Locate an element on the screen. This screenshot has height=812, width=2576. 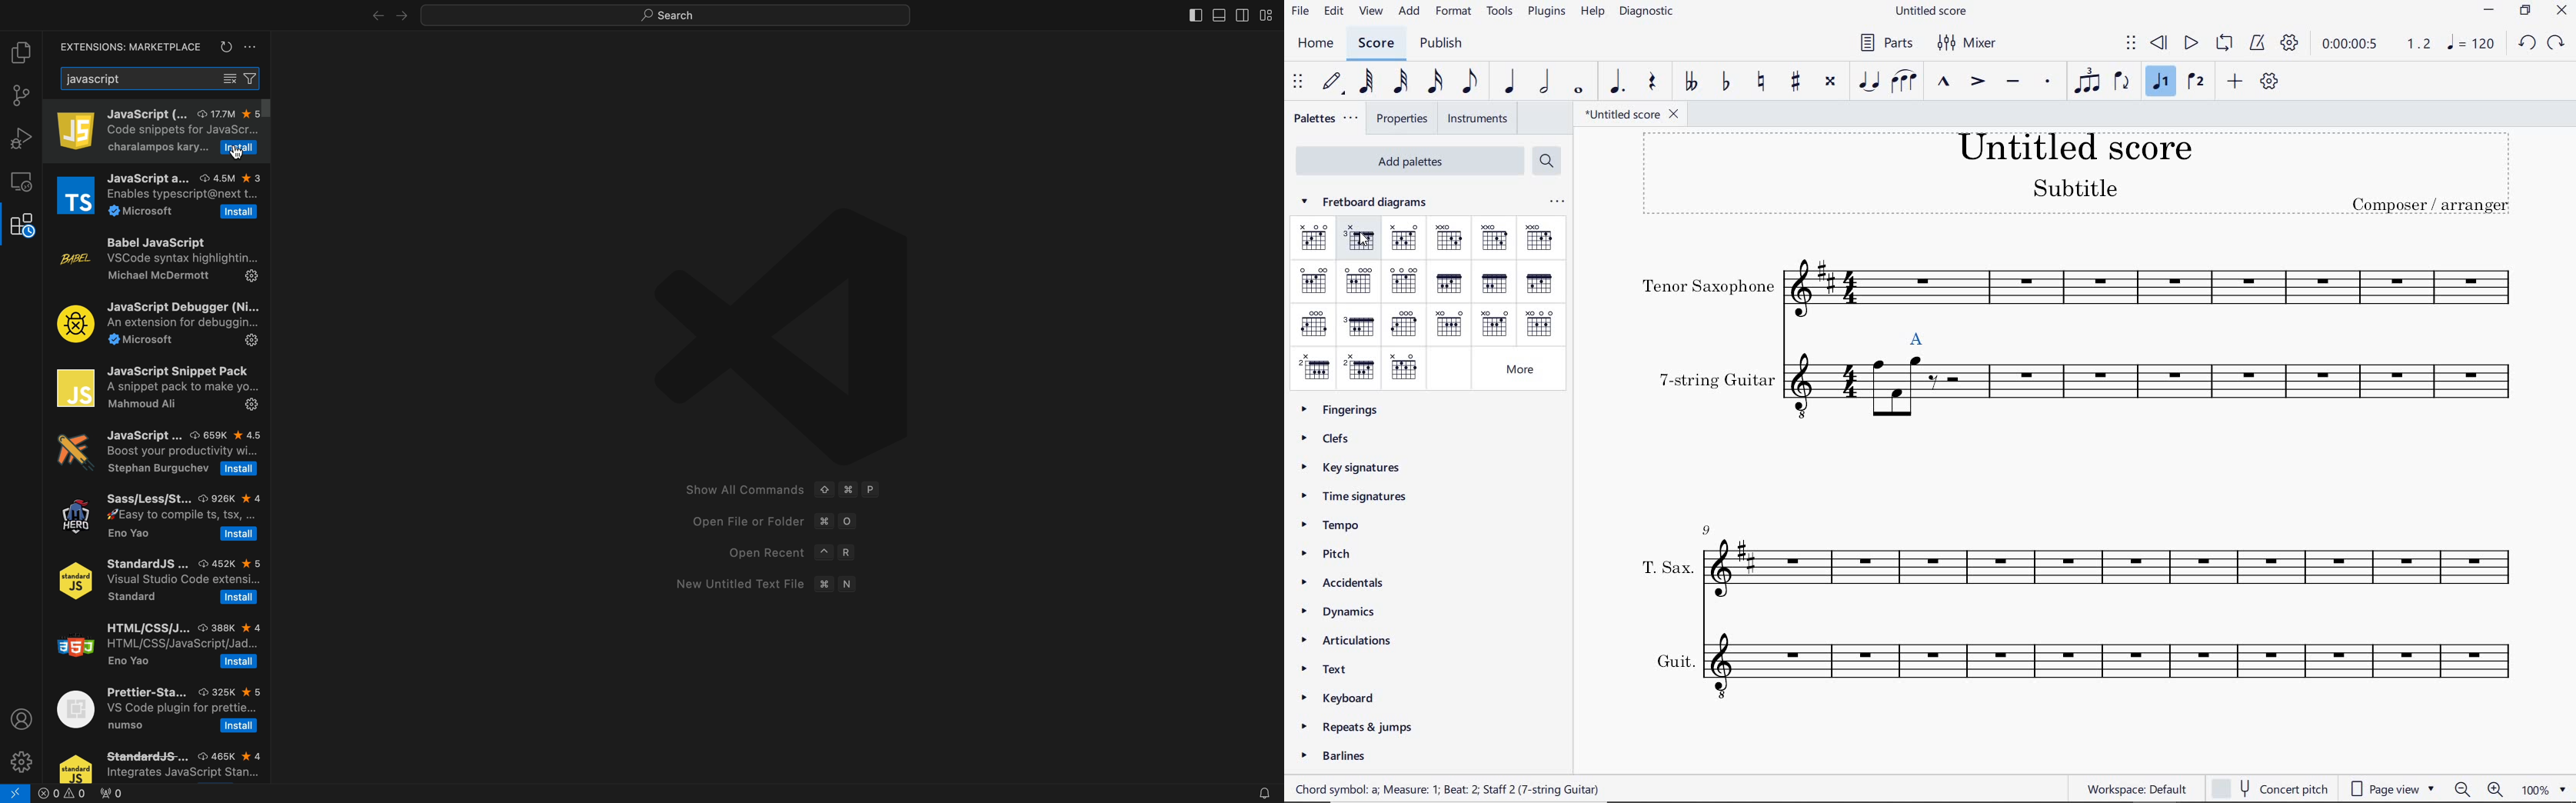
FINGERINGS is located at coordinates (1344, 409).